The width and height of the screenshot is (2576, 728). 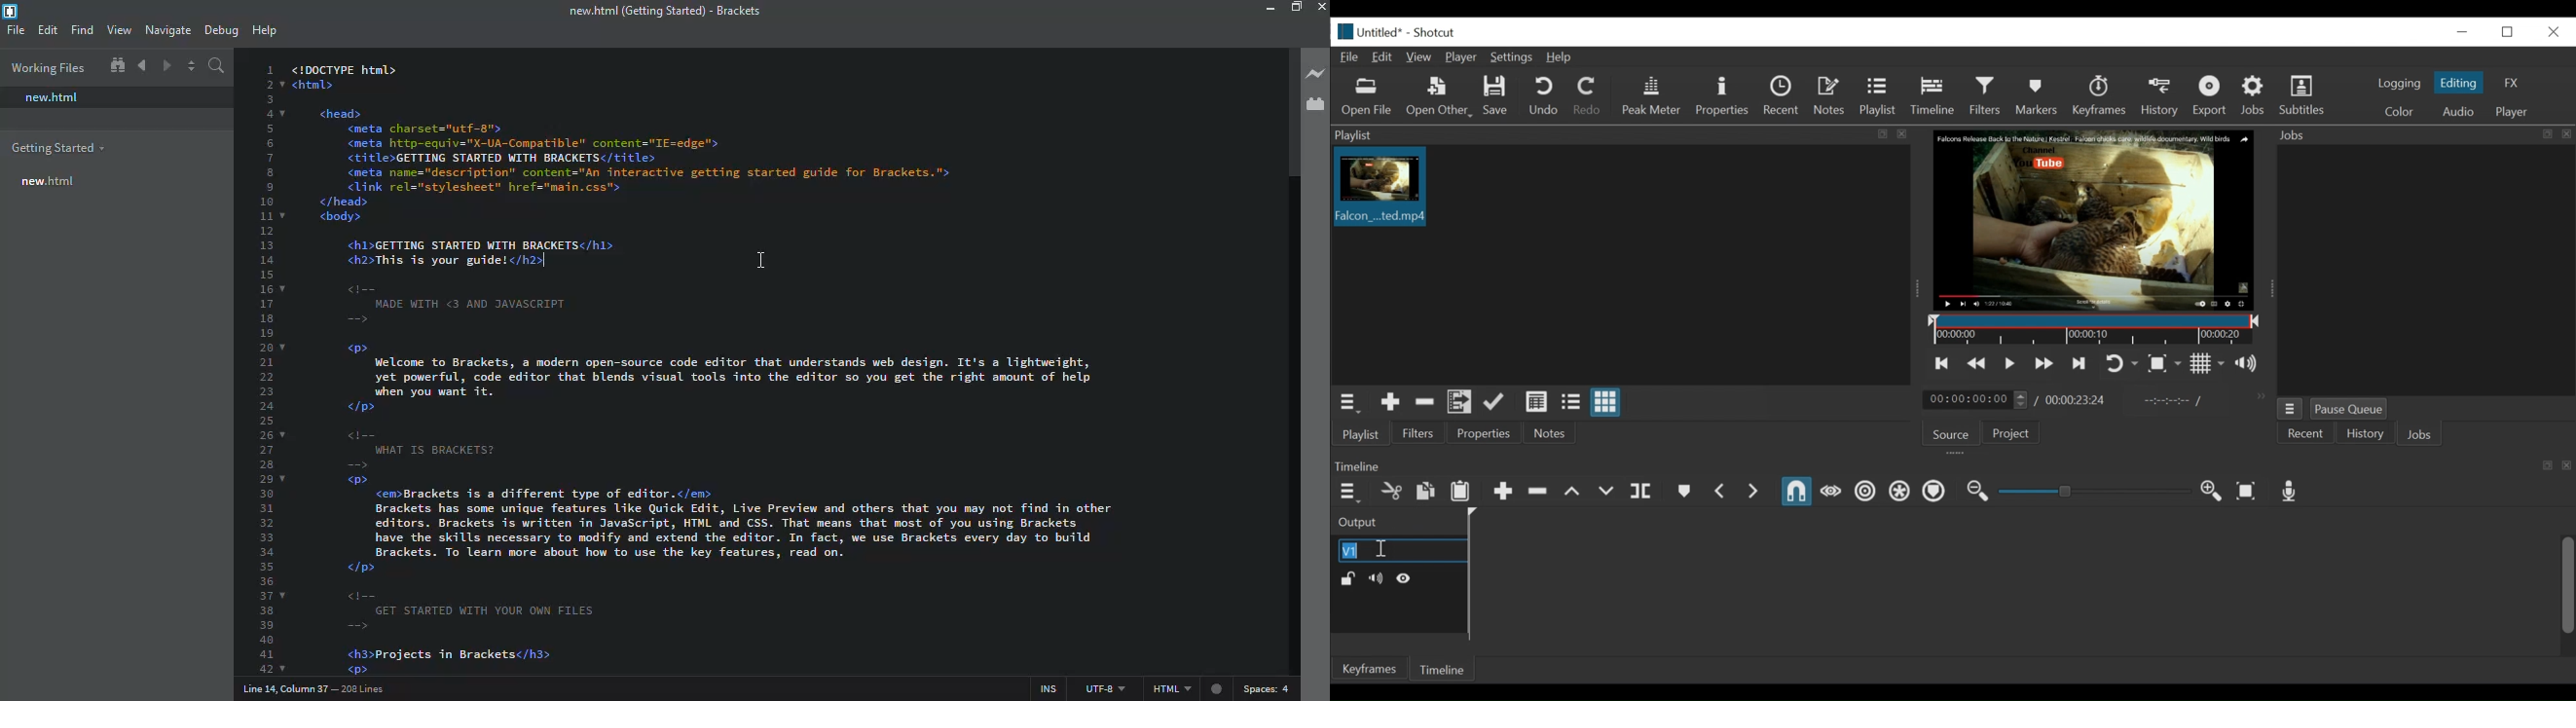 I want to click on line number, so click(x=265, y=367).